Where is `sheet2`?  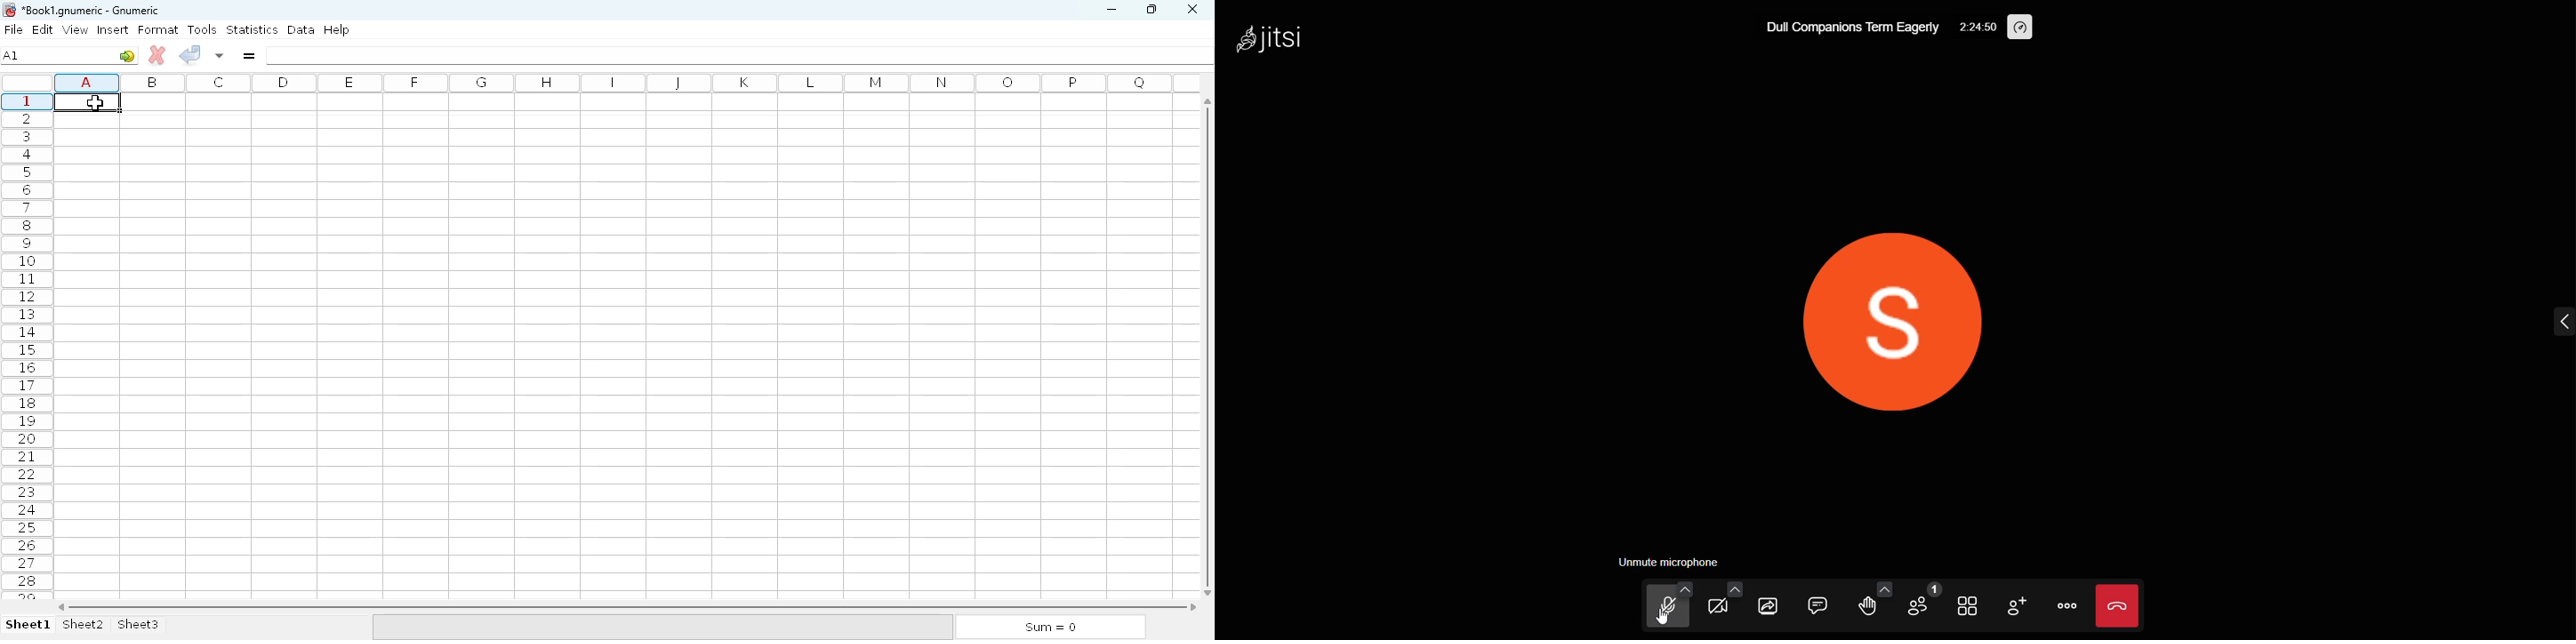 sheet2 is located at coordinates (84, 625).